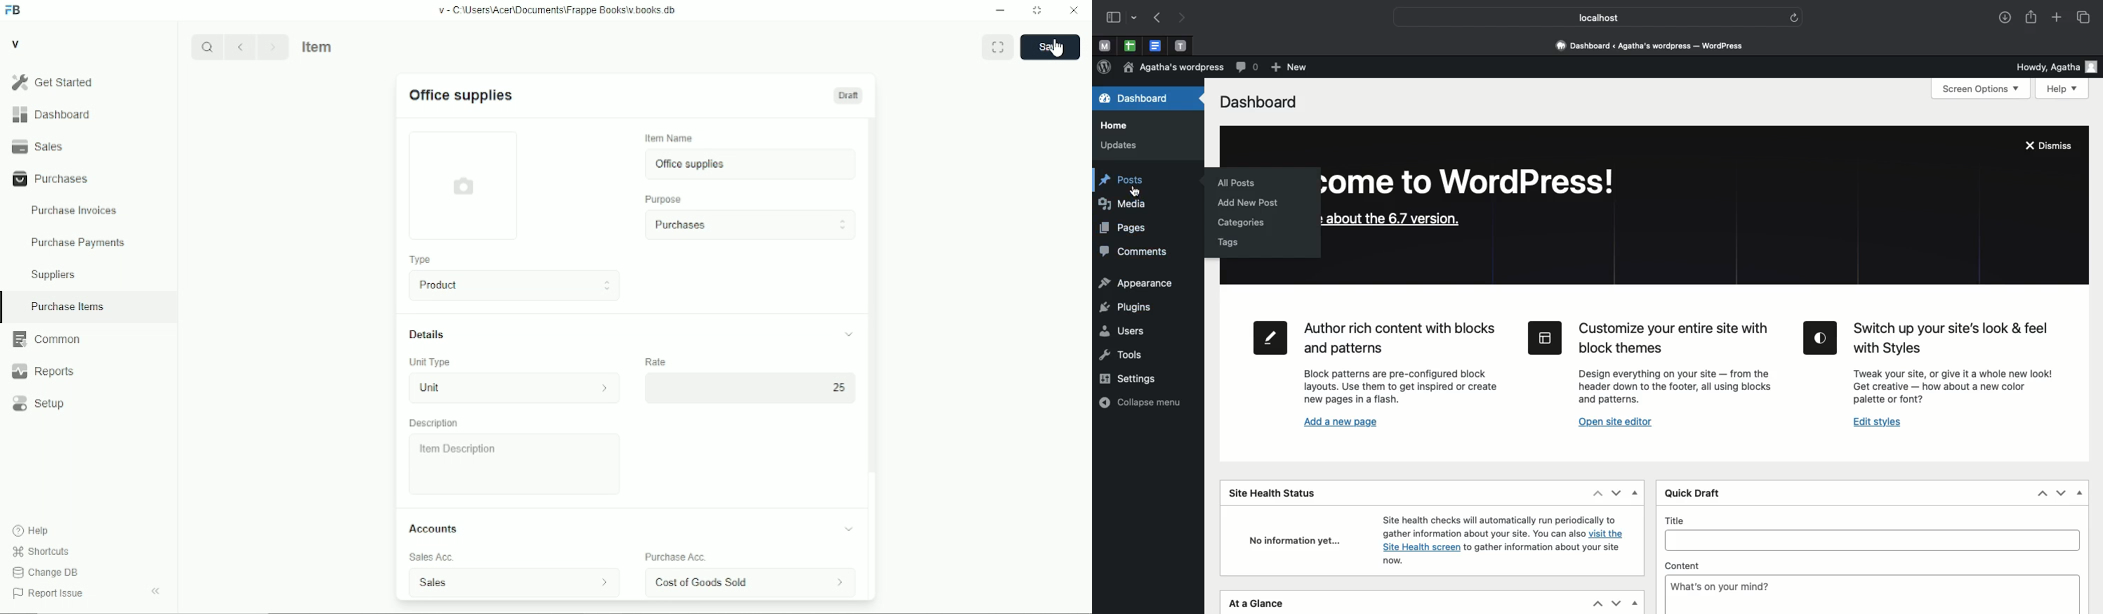  What do you see at coordinates (605, 387) in the screenshot?
I see `unit information` at bounding box center [605, 387].